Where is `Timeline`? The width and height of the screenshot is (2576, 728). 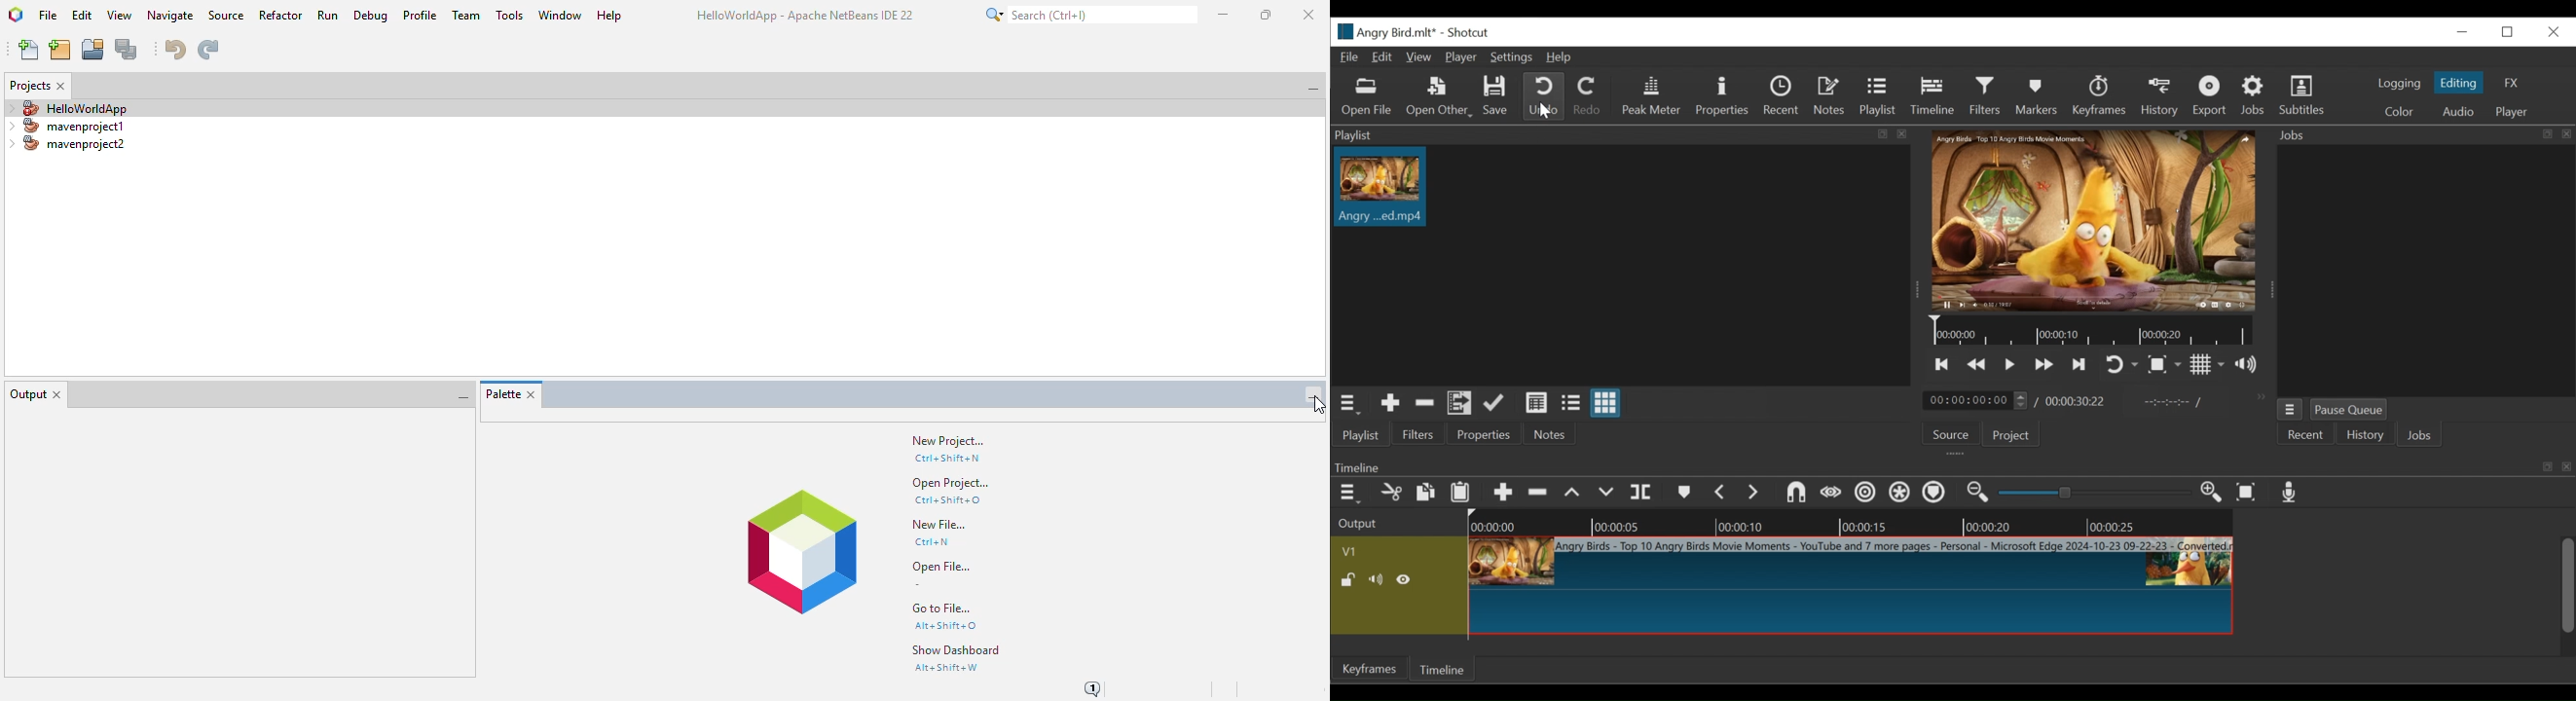
Timeline is located at coordinates (1953, 466).